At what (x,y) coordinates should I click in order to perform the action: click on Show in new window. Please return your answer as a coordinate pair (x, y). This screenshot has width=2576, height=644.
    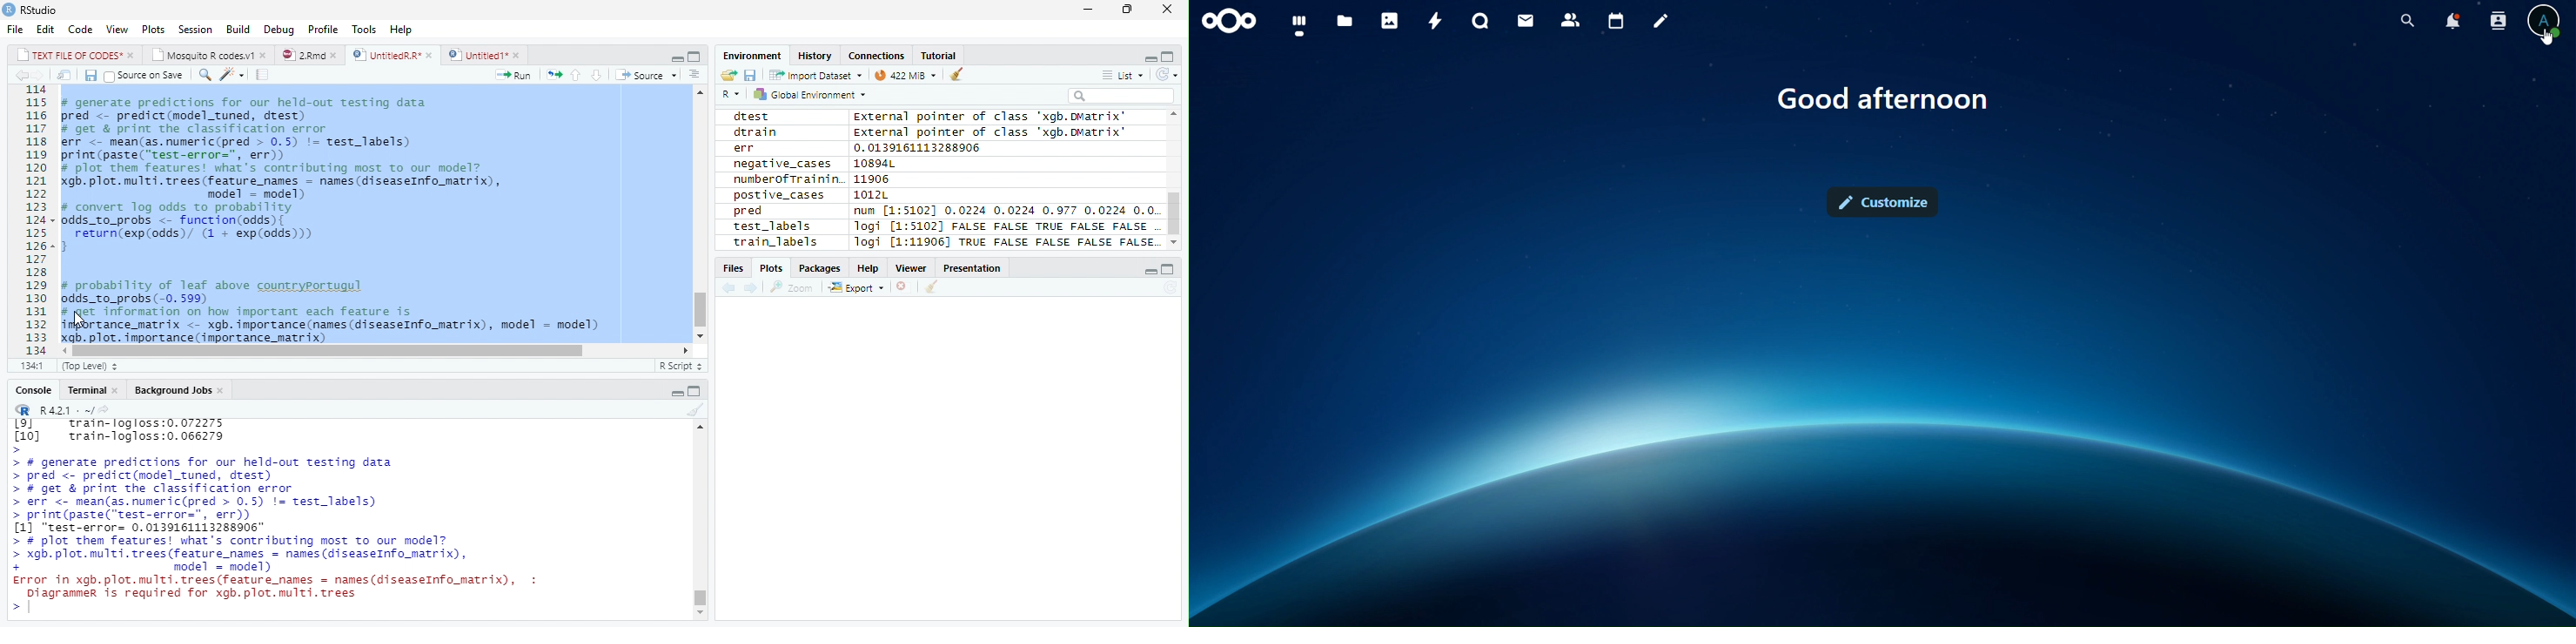
    Looking at the image, I should click on (61, 75).